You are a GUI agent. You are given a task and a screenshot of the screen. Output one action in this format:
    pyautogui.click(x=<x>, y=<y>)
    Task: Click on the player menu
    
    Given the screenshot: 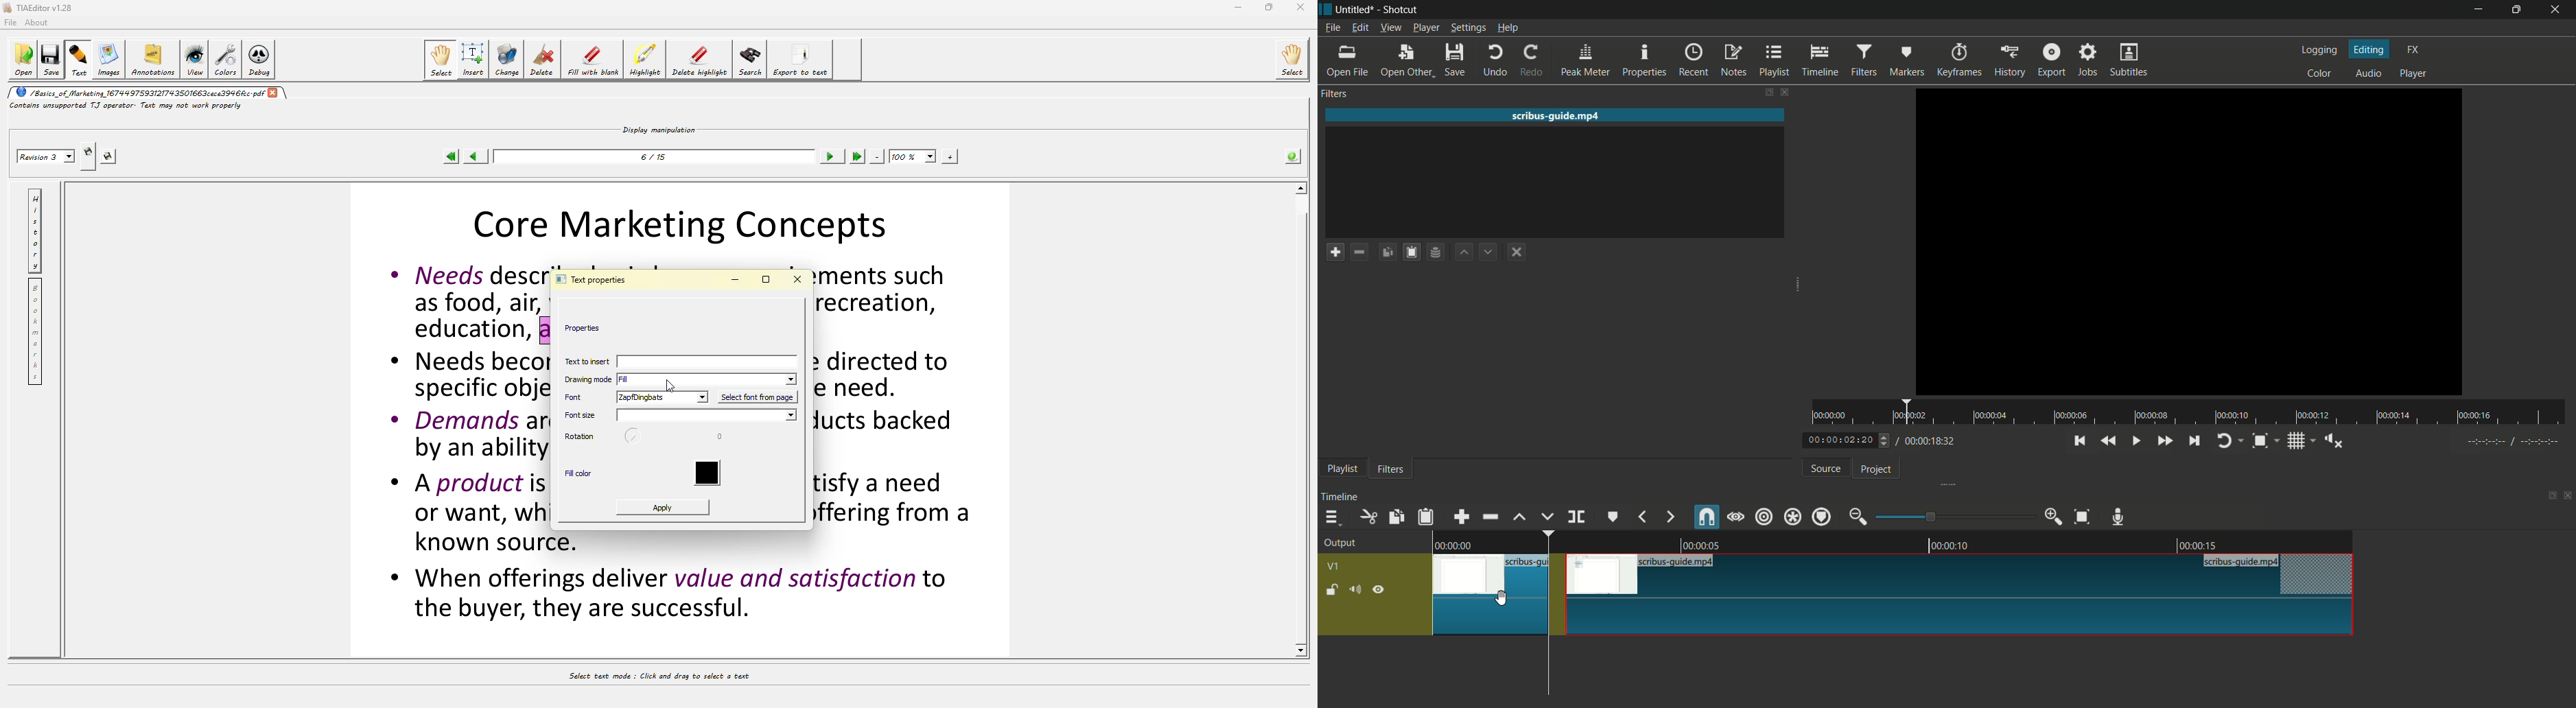 What is the action you would take?
    pyautogui.click(x=1426, y=28)
    